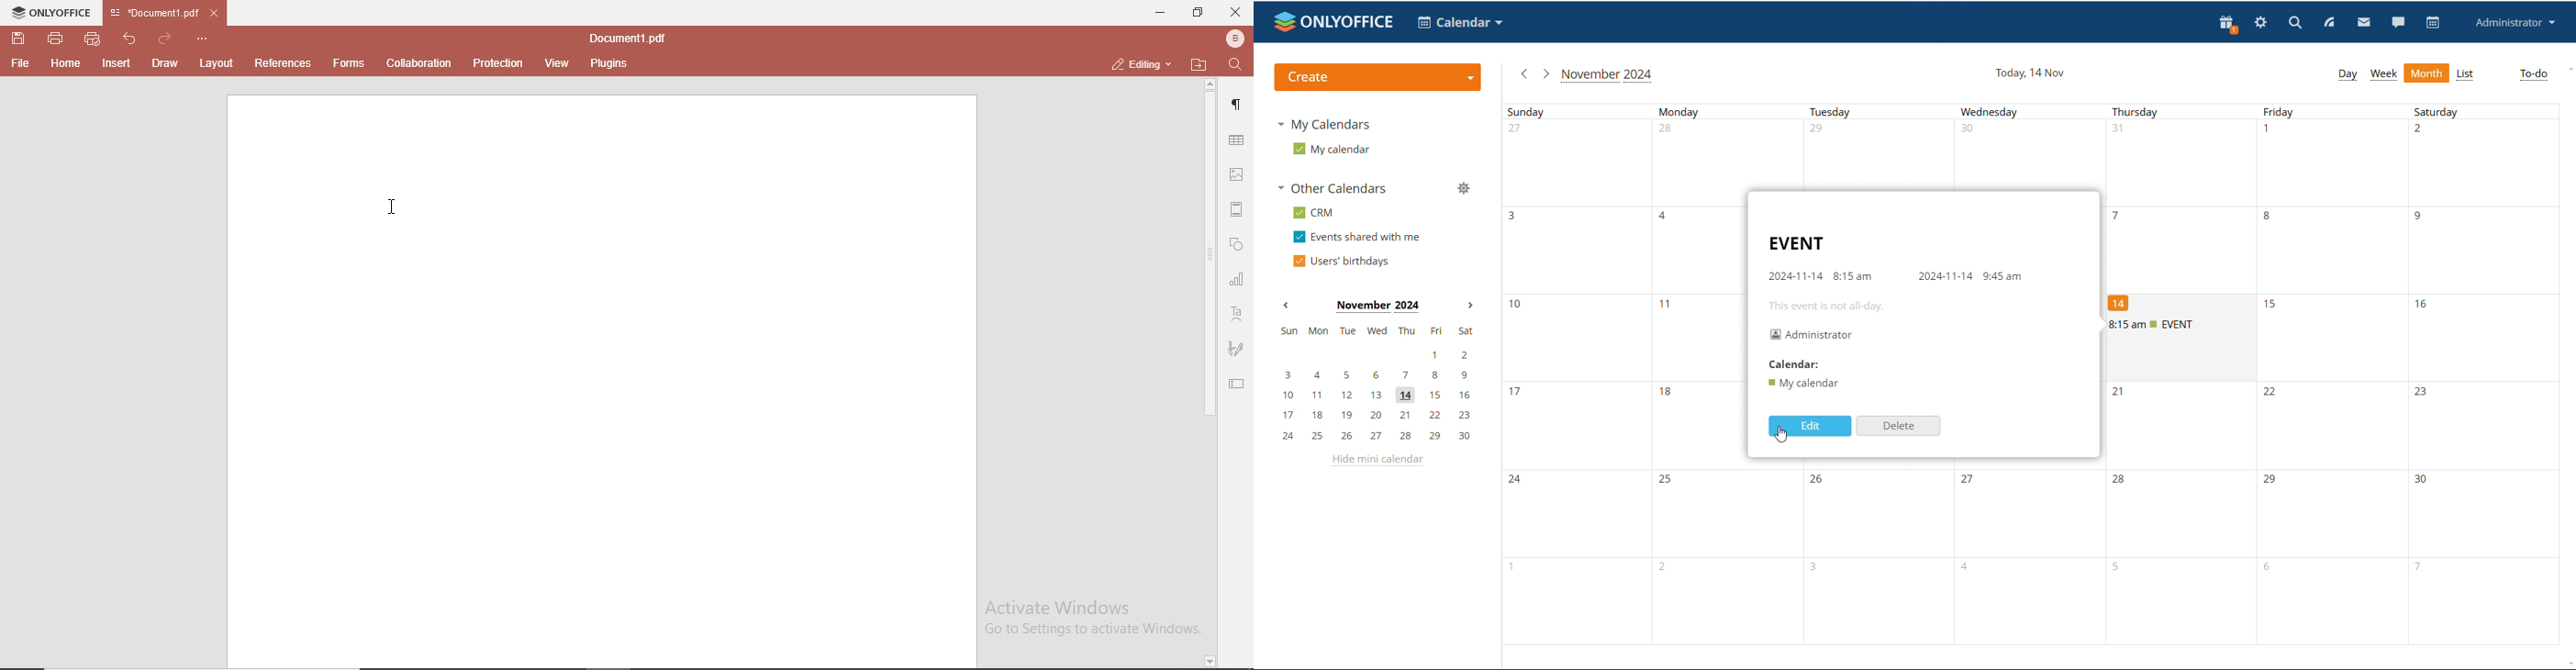  I want to click on options, so click(203, 39).